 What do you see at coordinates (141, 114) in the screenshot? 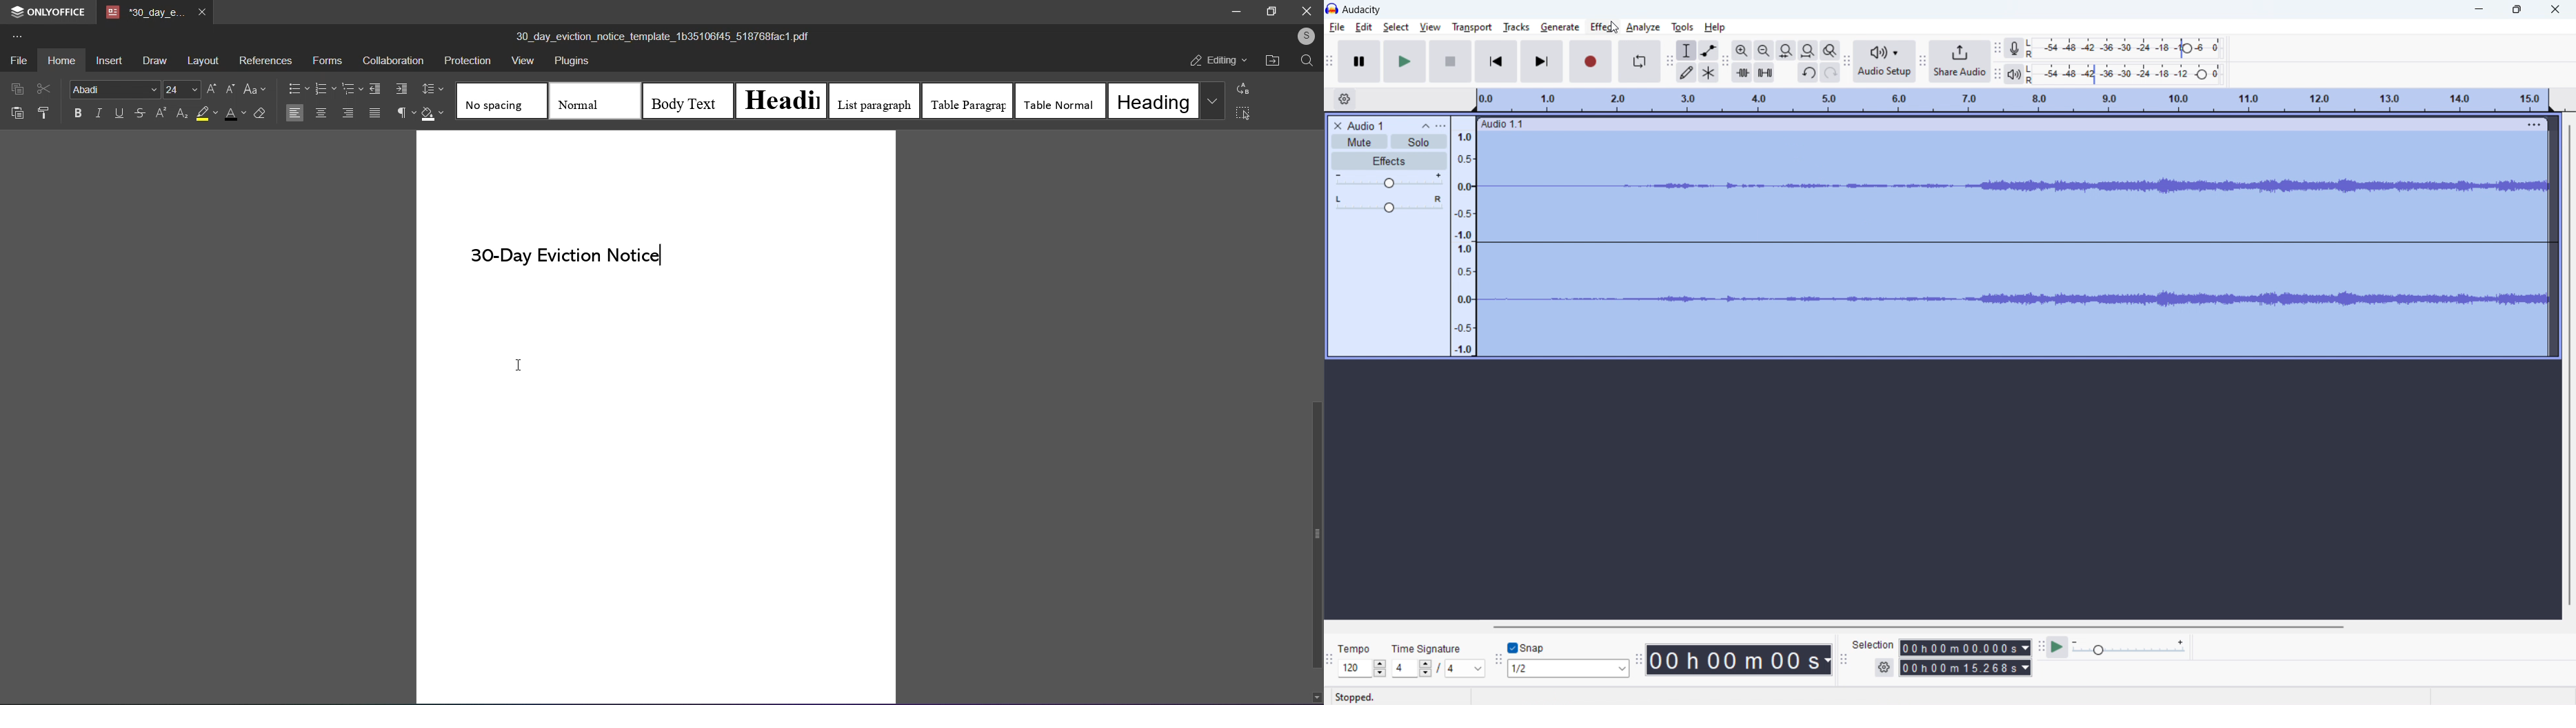
I see `strikethrough` at bounding box center [141, 114].